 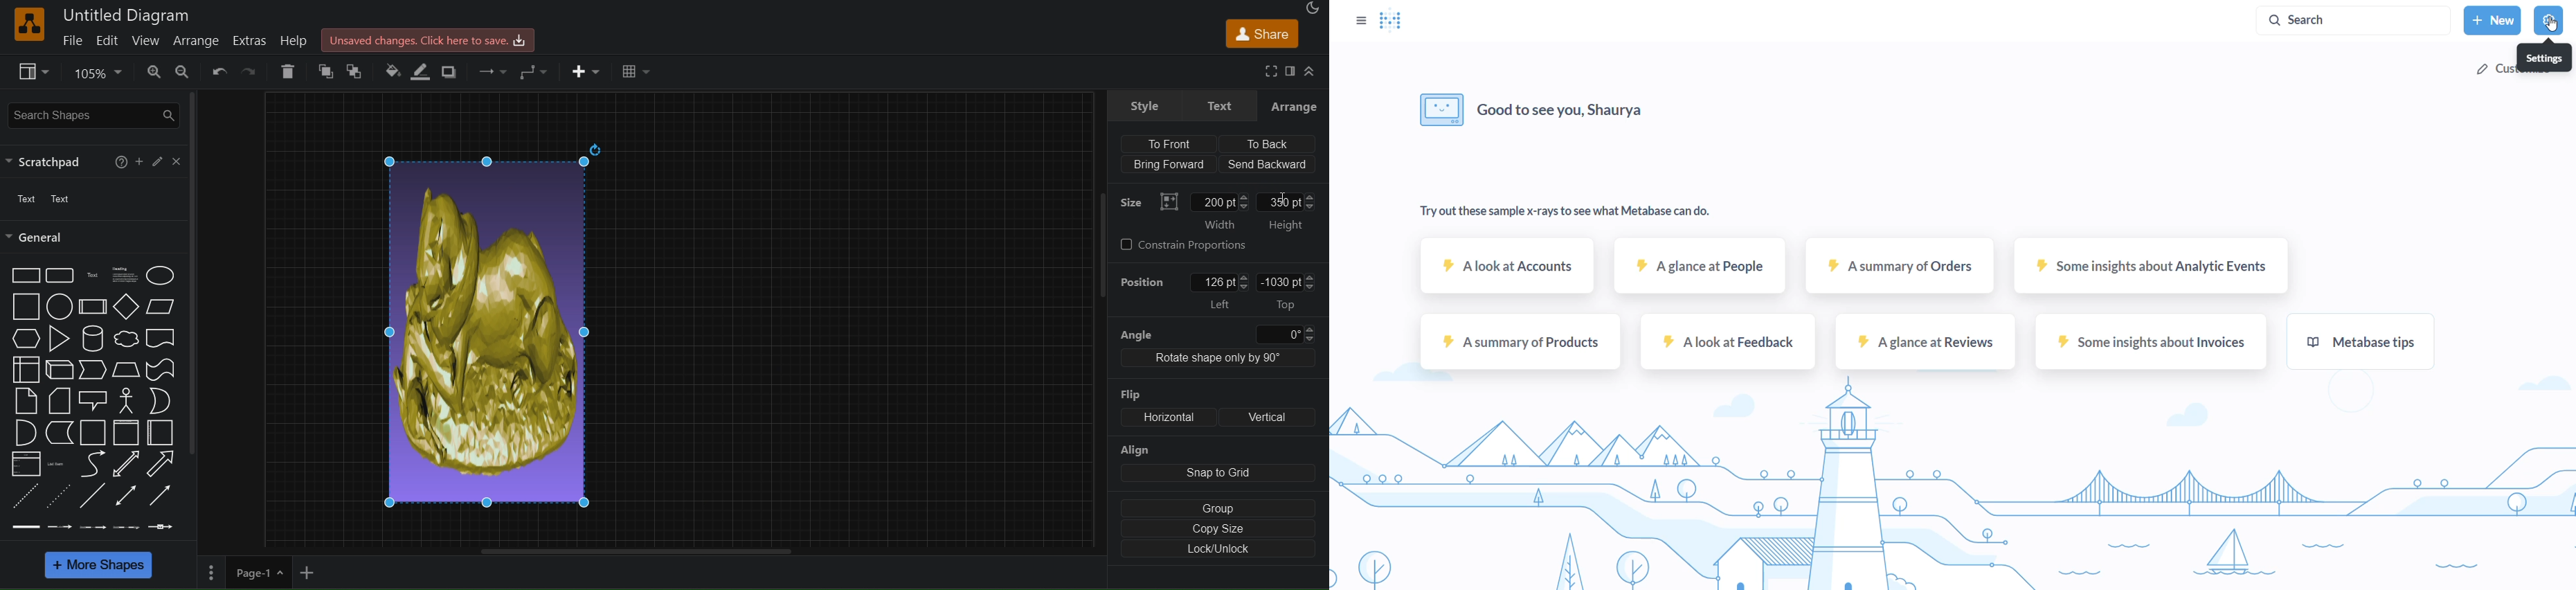 What do you see at coordinates (2551, 20) in the screenshot?
I see `settings` at bounding box center [2551, 20].